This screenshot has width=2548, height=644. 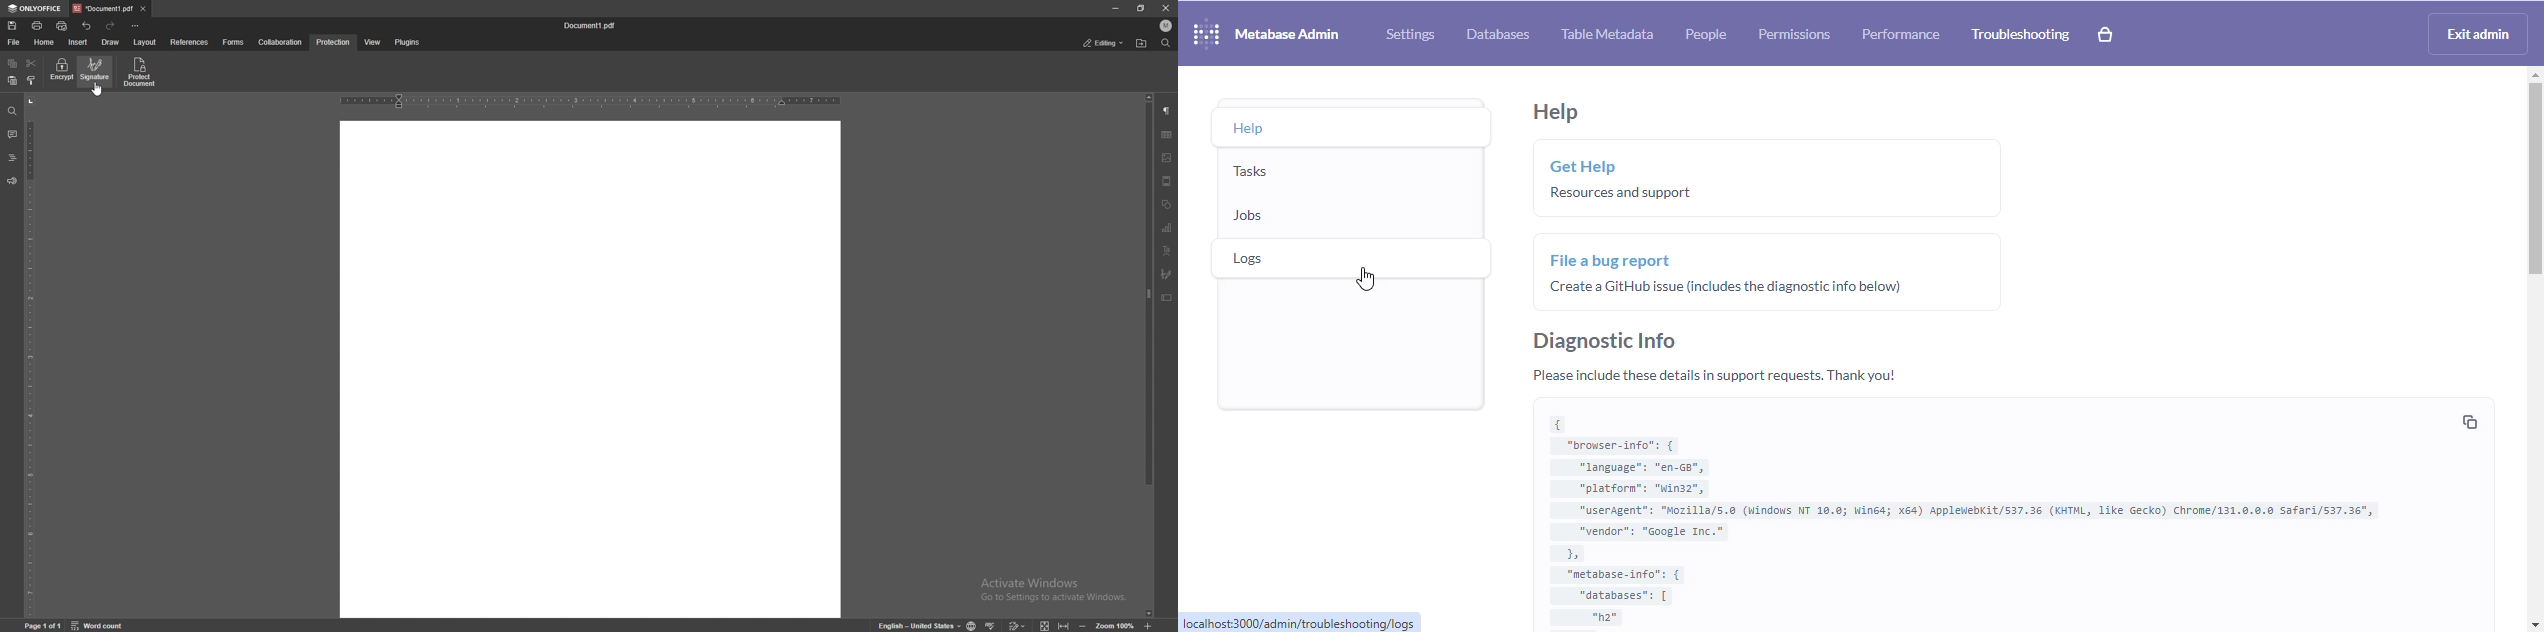 What do you see at coordinates (590, 368) in the screenshot?
I see `document` at bounding box center [590, 368].